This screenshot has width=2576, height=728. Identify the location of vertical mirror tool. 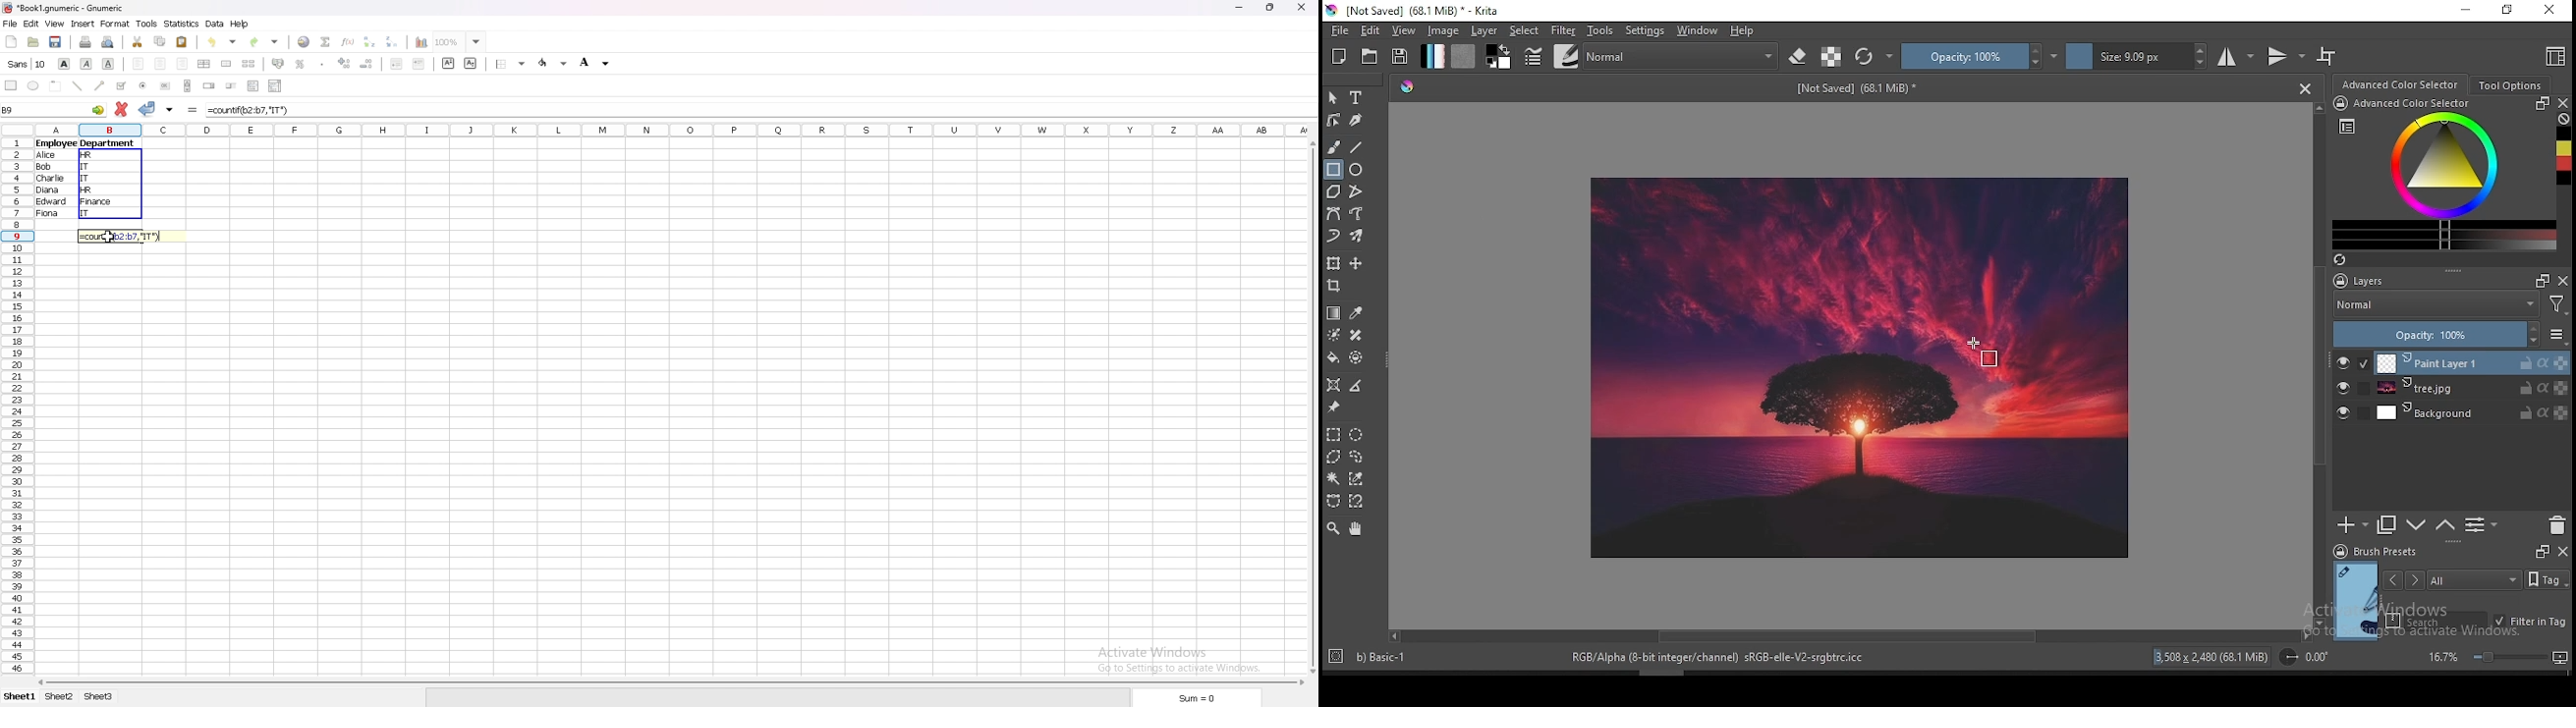
(2285, 57).